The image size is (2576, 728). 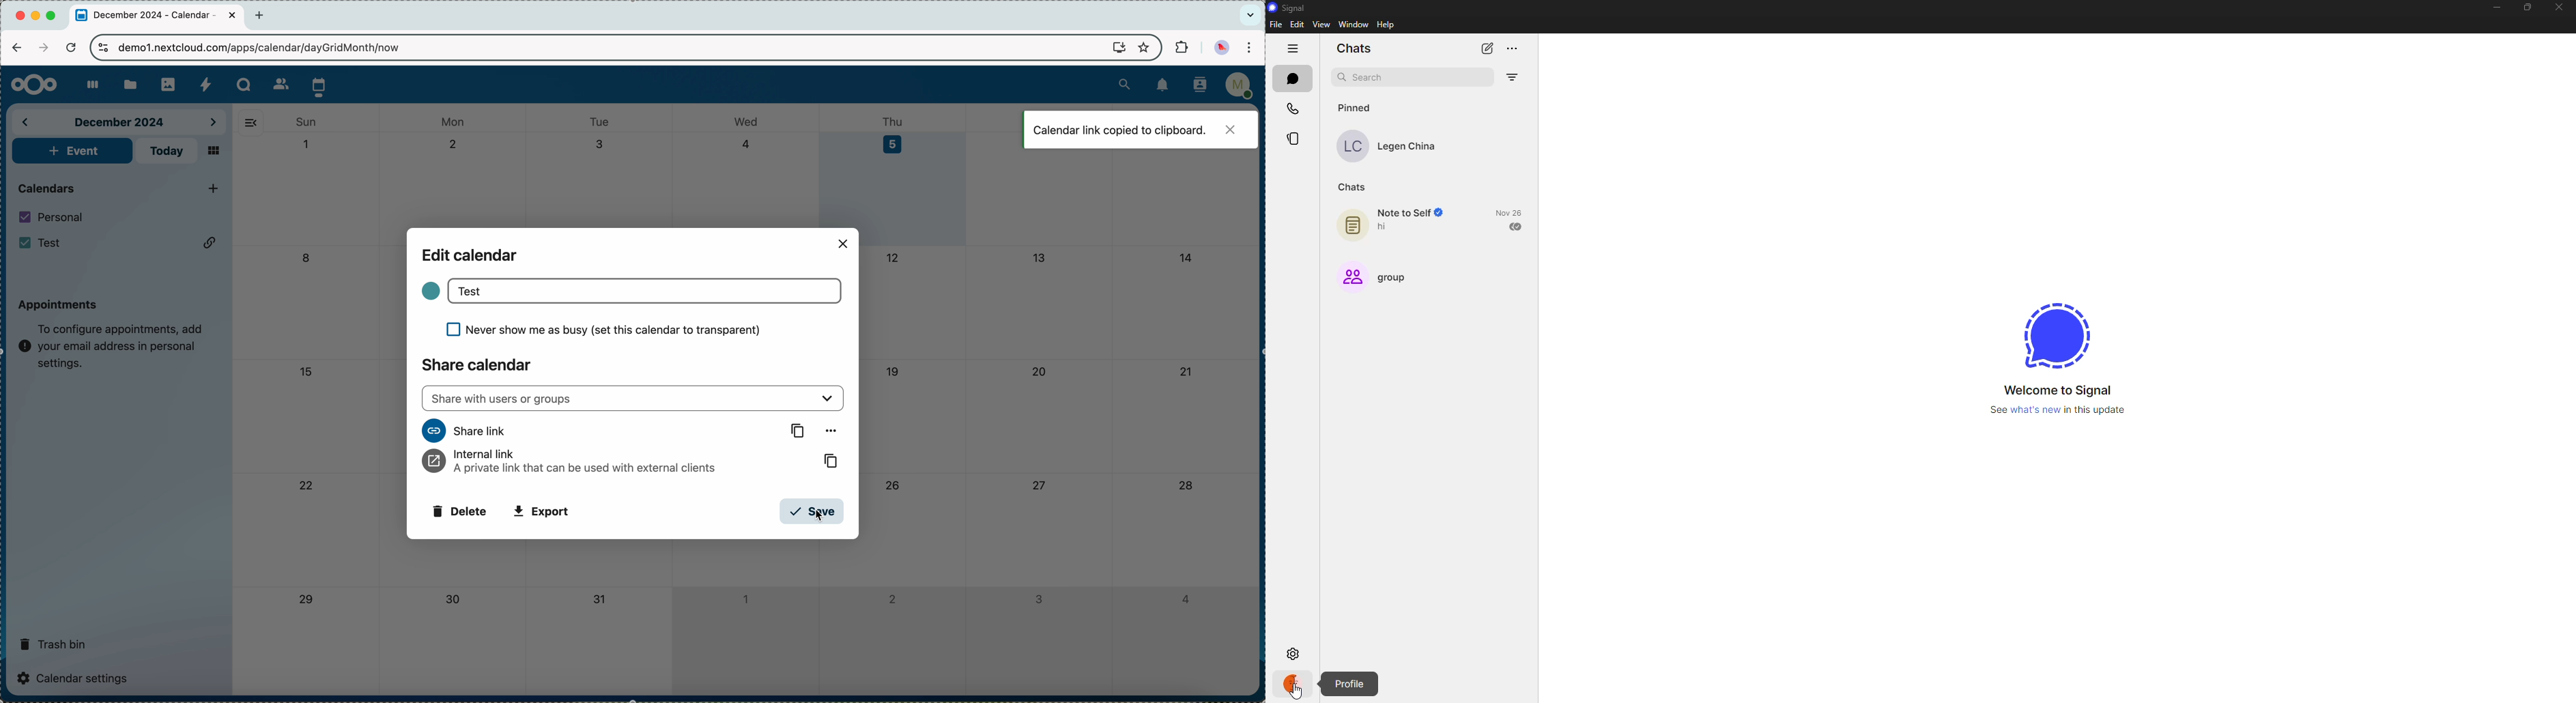 I want to click on 20, so click(x=1040, y=371).